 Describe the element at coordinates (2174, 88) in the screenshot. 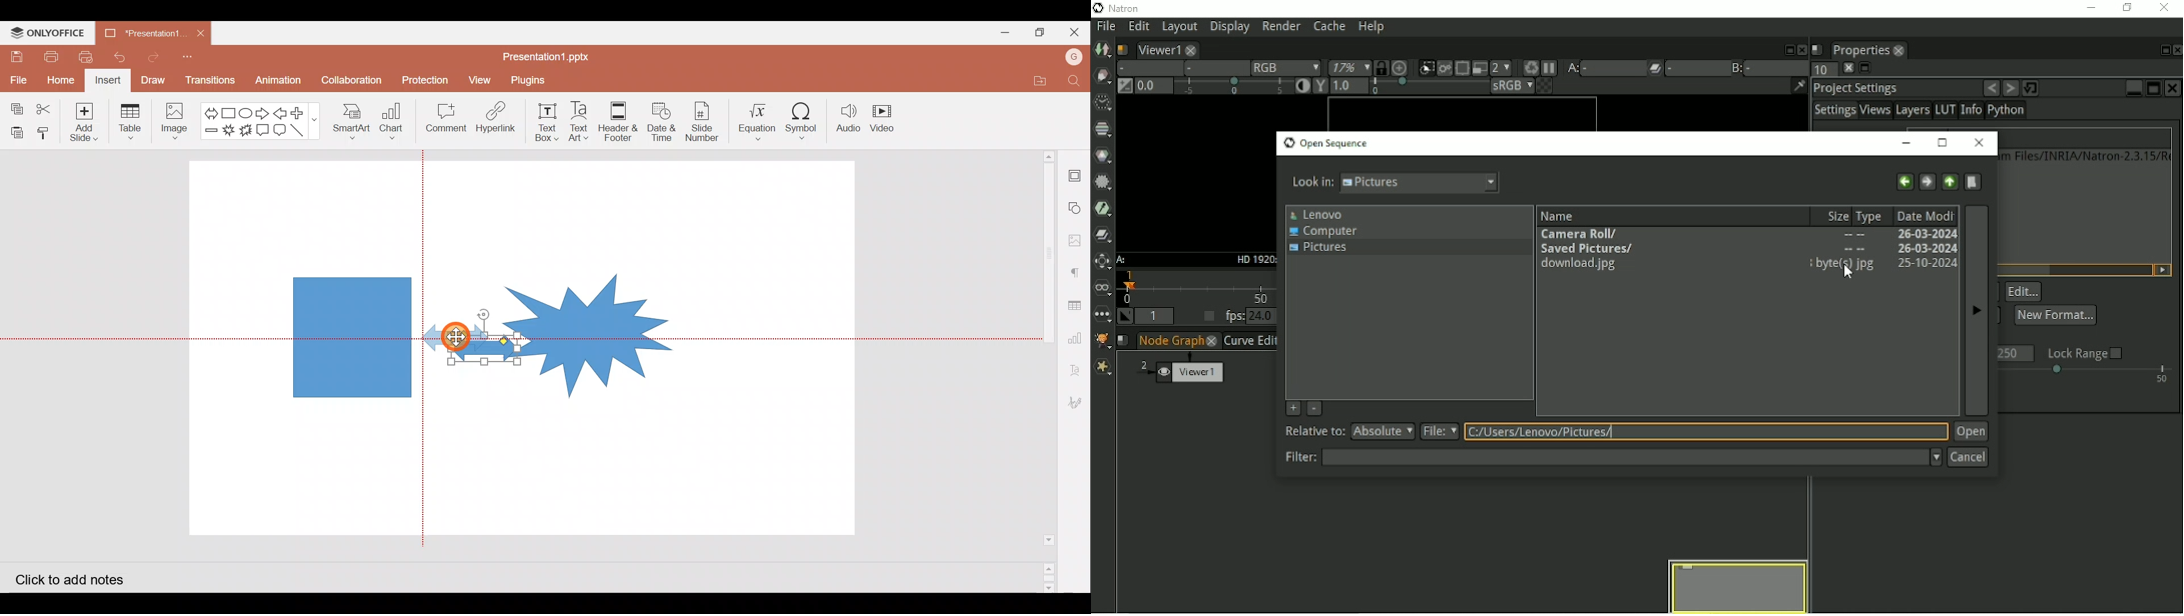

I see `Close` at that location.